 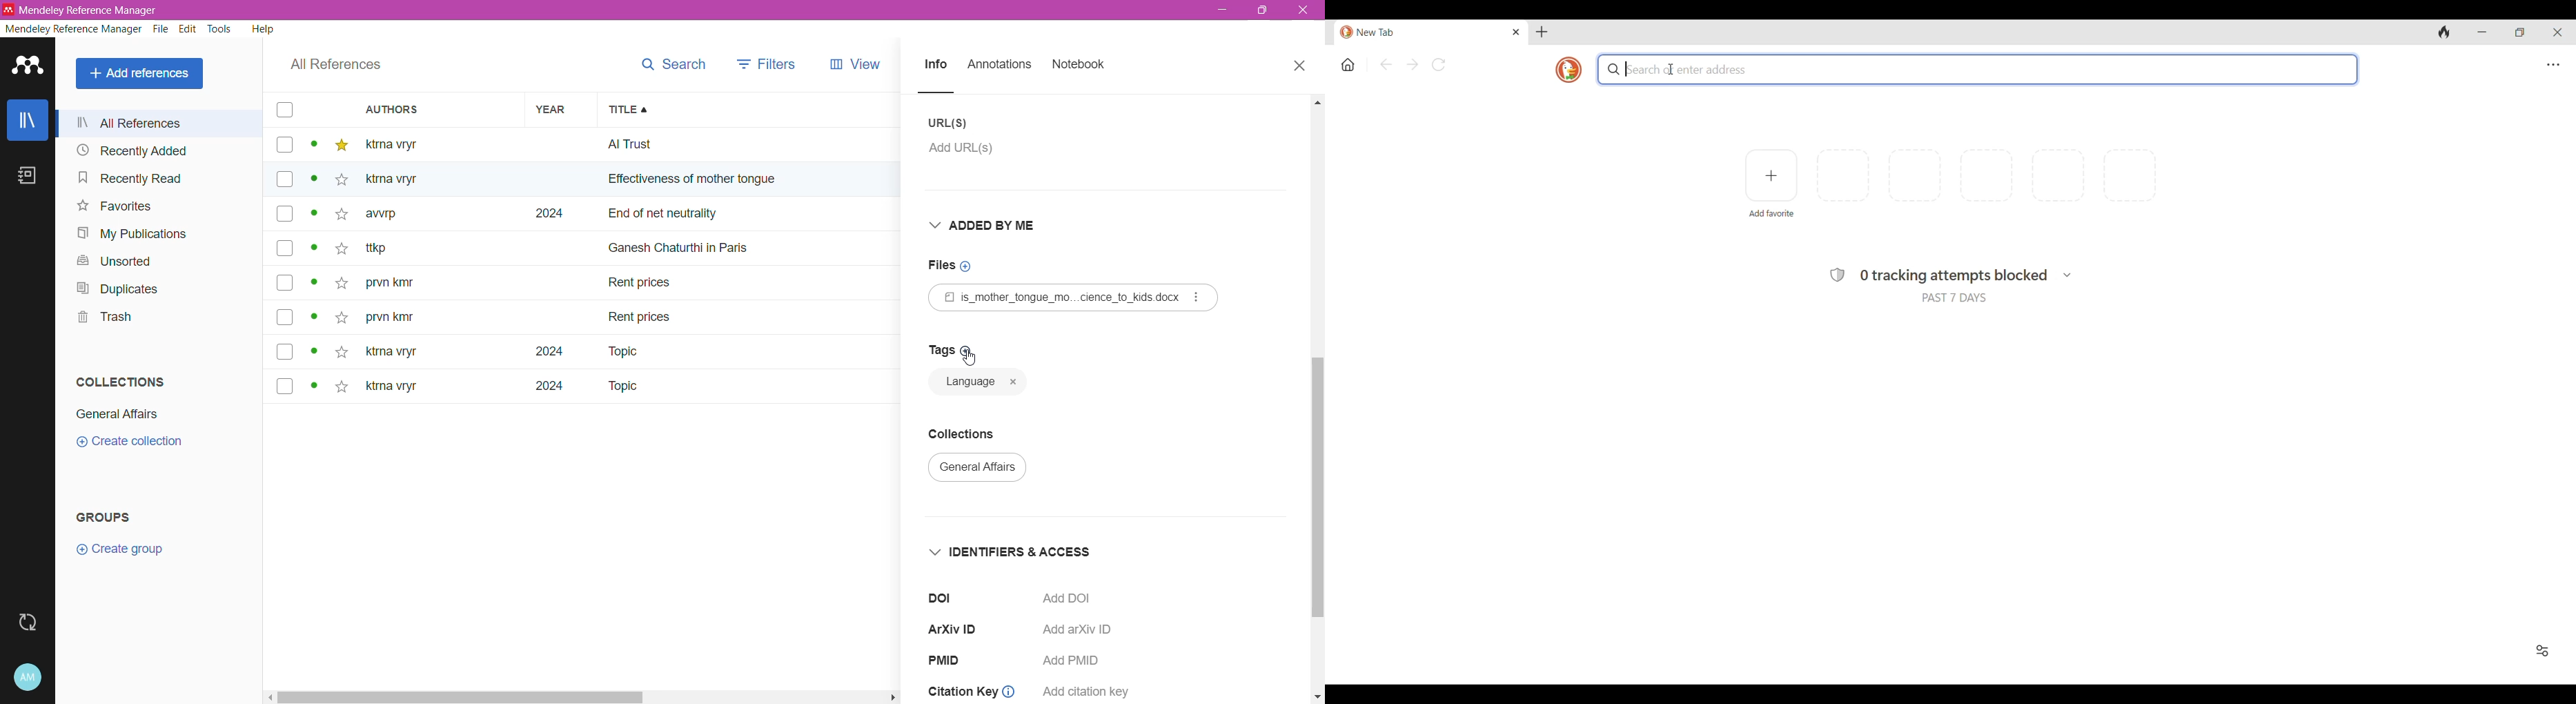 I want to click on box, so click(x=286, y=318).